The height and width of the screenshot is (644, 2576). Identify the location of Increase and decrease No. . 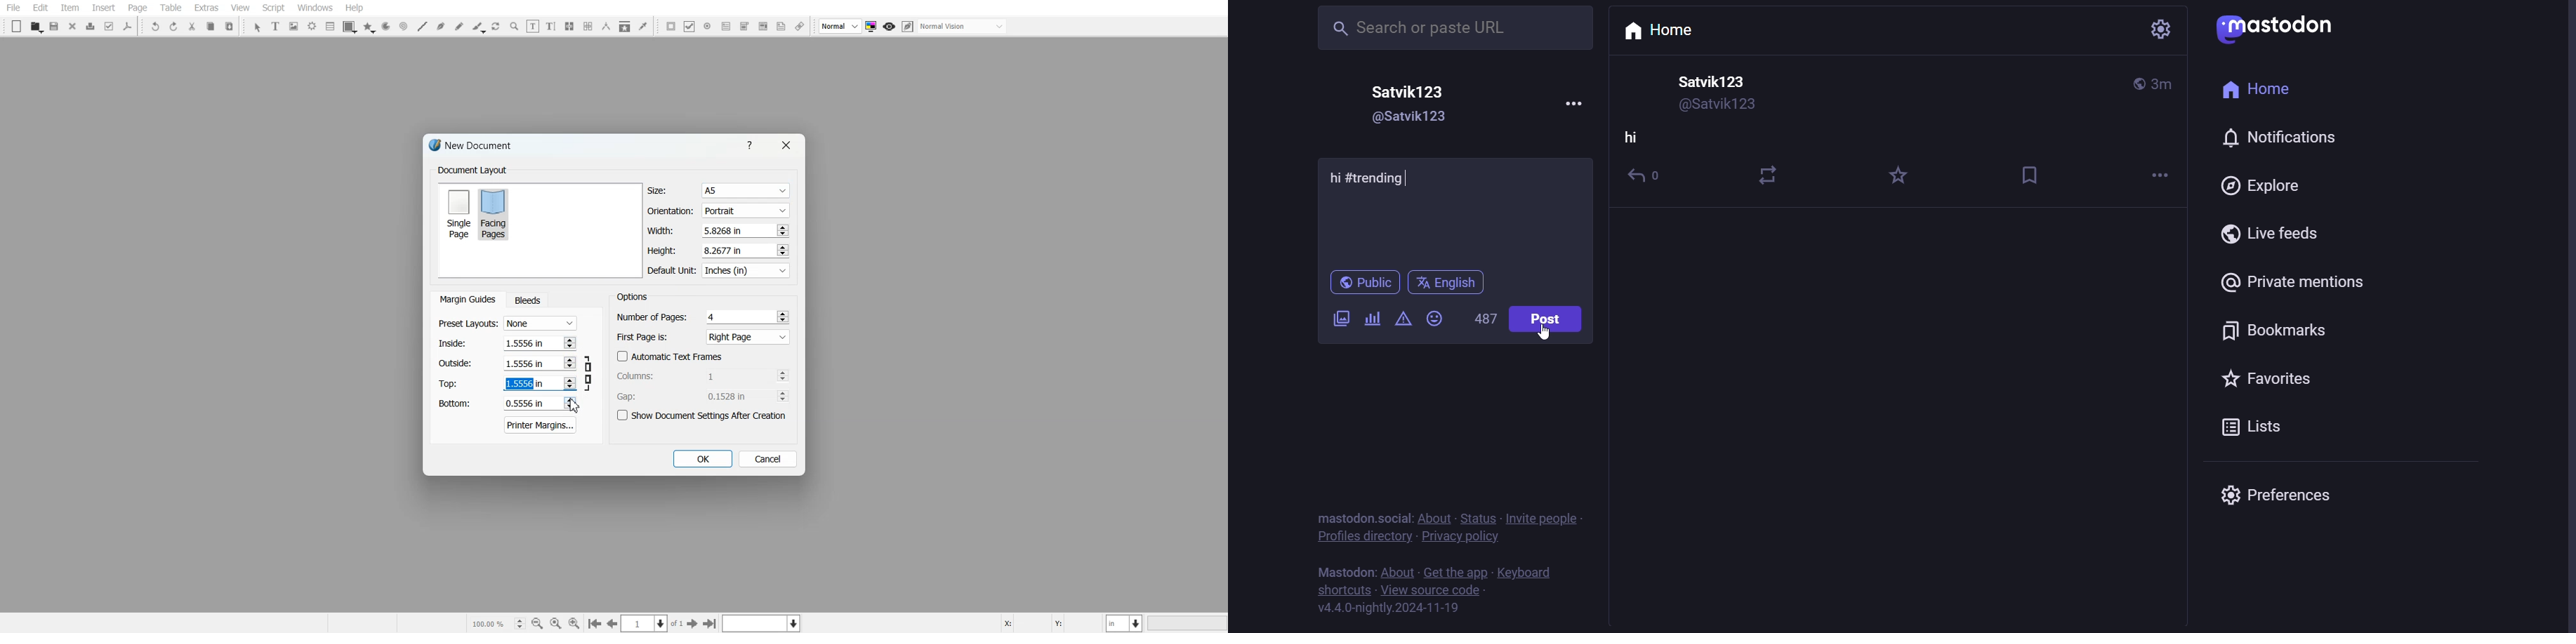
(569, 342).